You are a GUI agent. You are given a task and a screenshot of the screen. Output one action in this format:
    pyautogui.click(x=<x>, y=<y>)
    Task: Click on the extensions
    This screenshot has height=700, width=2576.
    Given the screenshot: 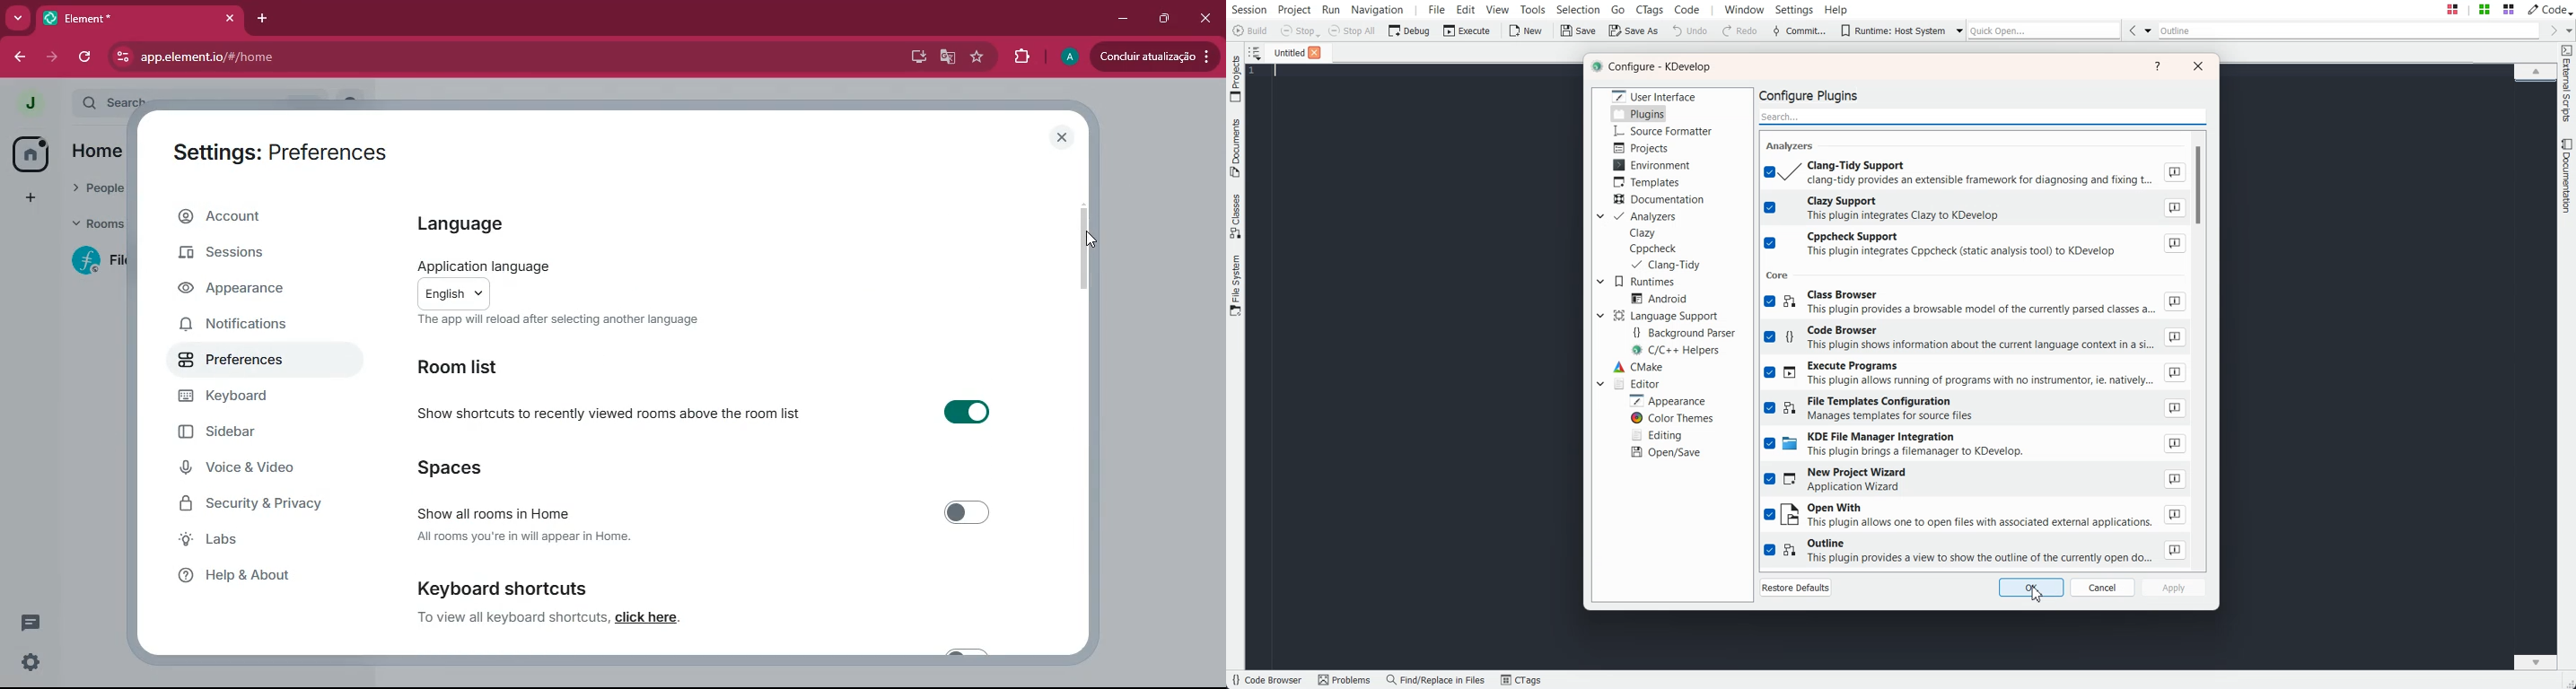 What is the action you would take?
    pyautogui.click(x=1018, y=57)
    